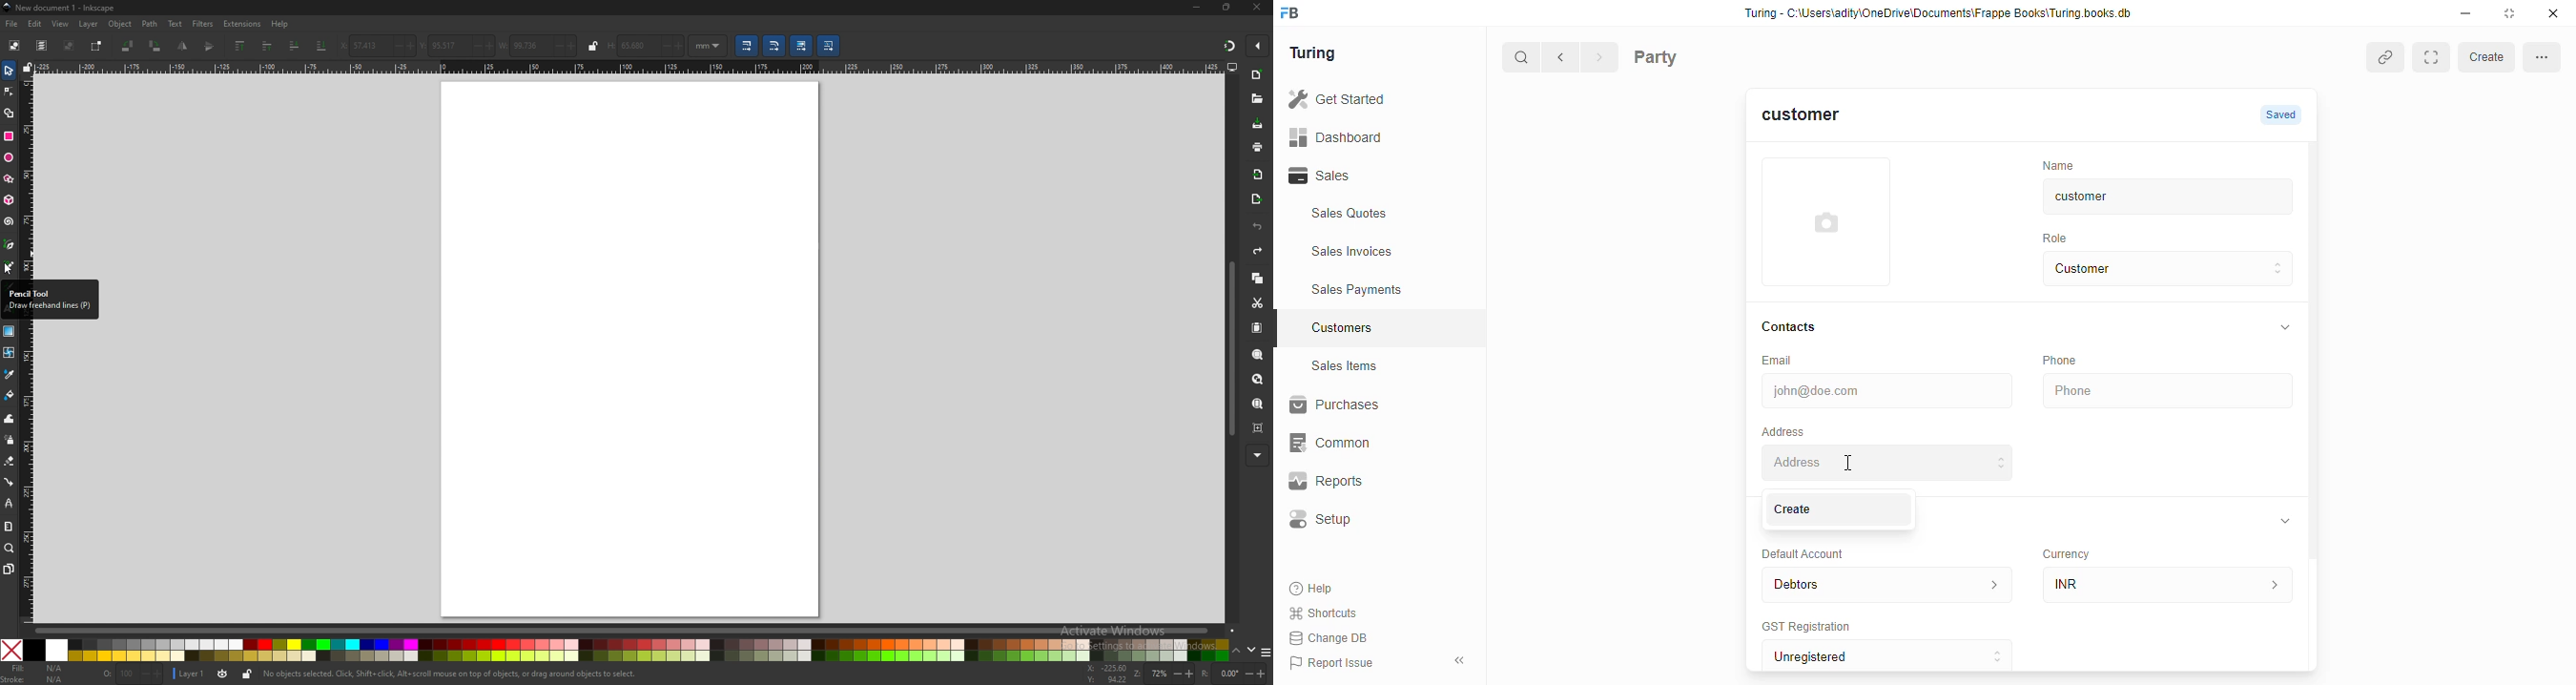  Describe the element at coordinates (2385, 56) in the screenshot. I see `copy link` at that location.